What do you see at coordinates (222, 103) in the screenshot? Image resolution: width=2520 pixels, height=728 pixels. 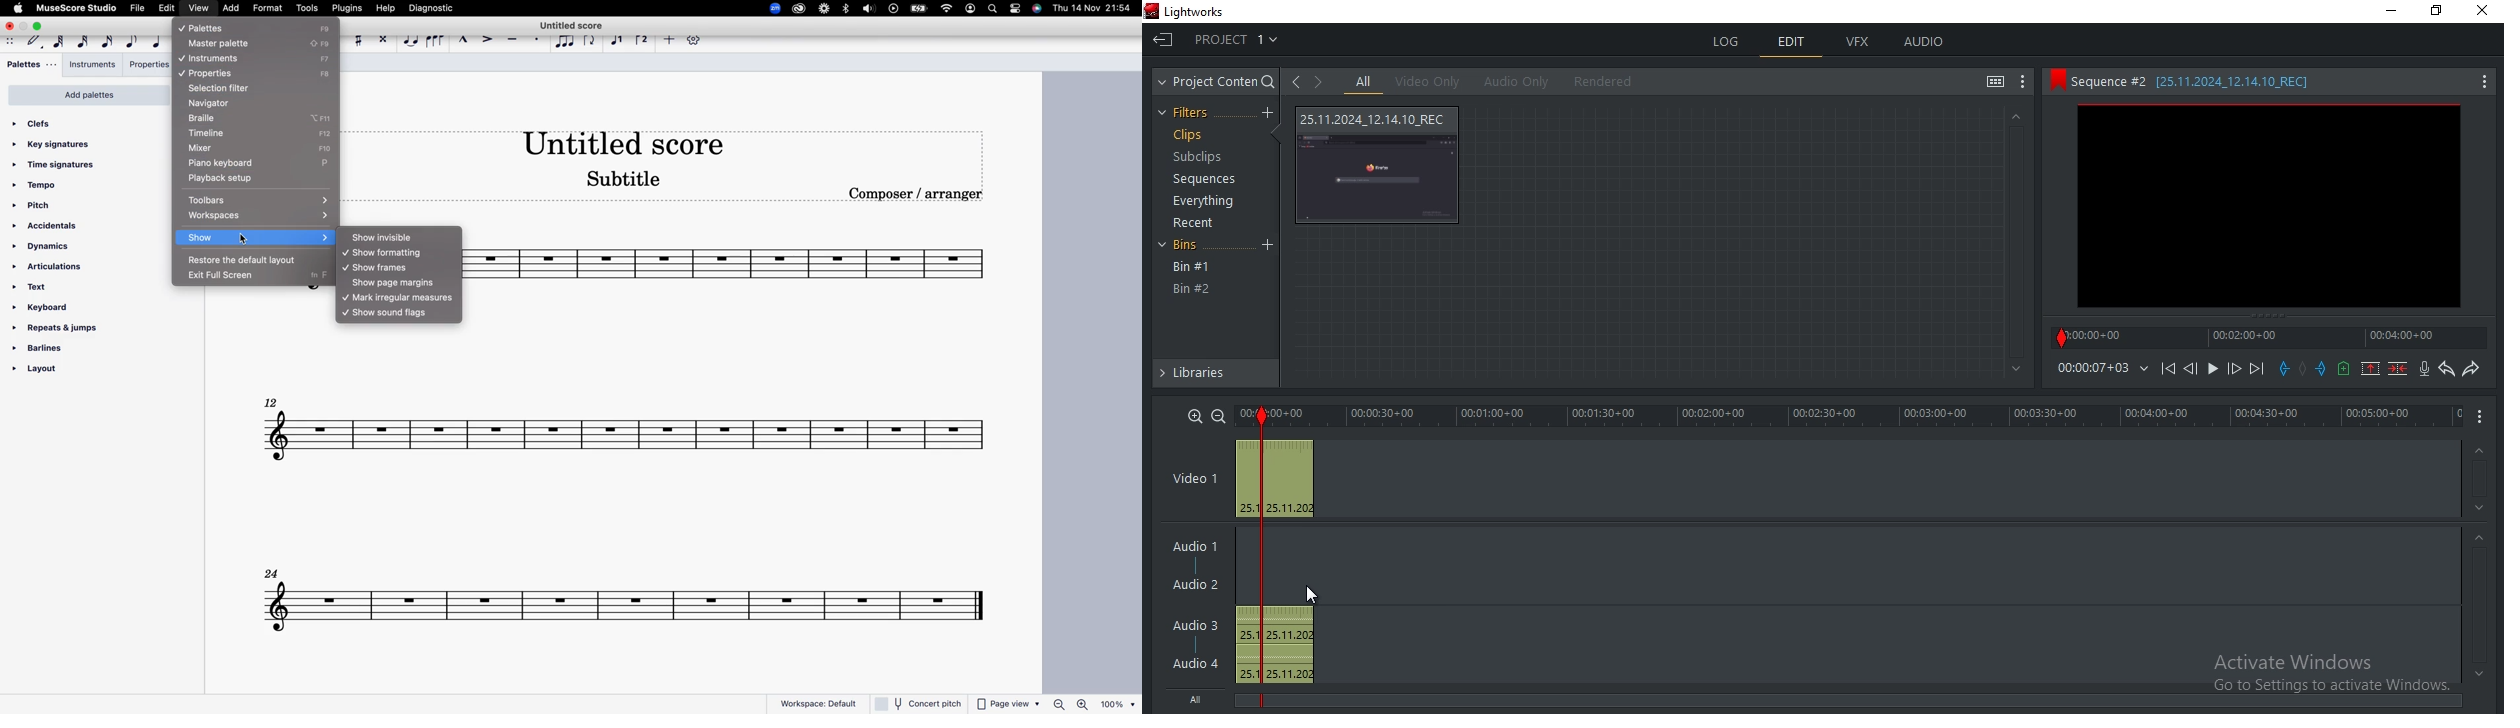 I see `navigator` at bounding box center [222, 103].